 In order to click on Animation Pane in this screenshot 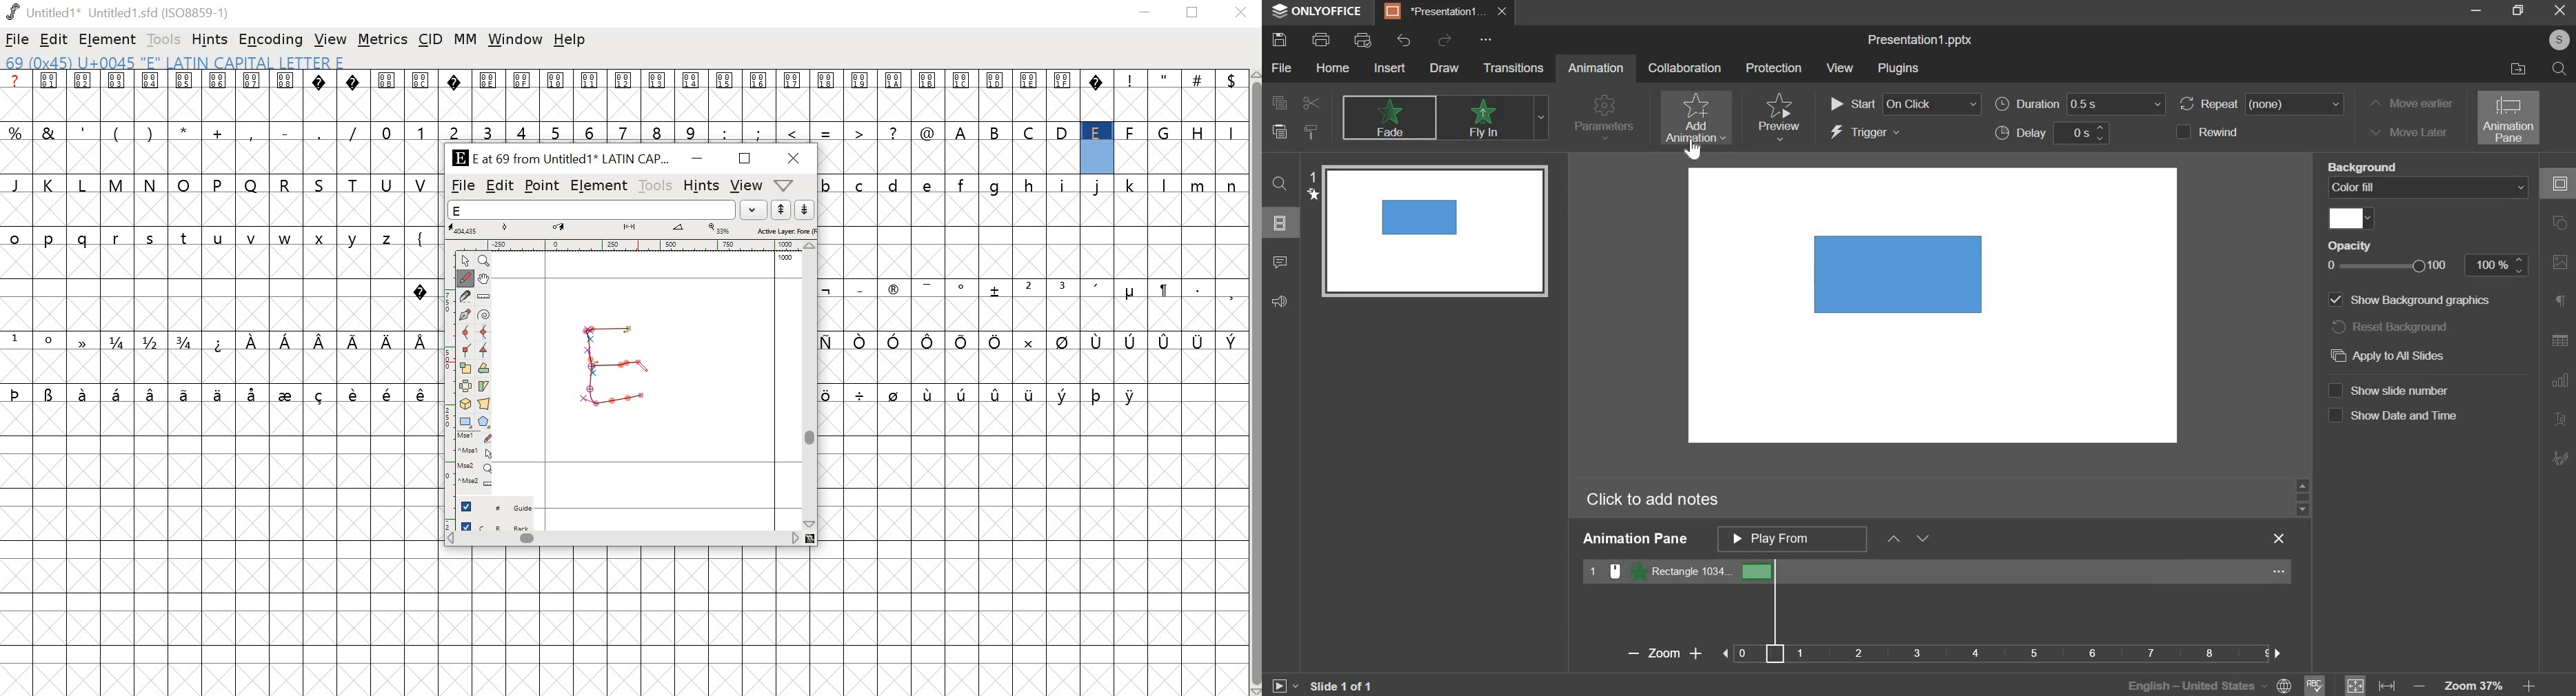, I will do `click(1640, 541)`.